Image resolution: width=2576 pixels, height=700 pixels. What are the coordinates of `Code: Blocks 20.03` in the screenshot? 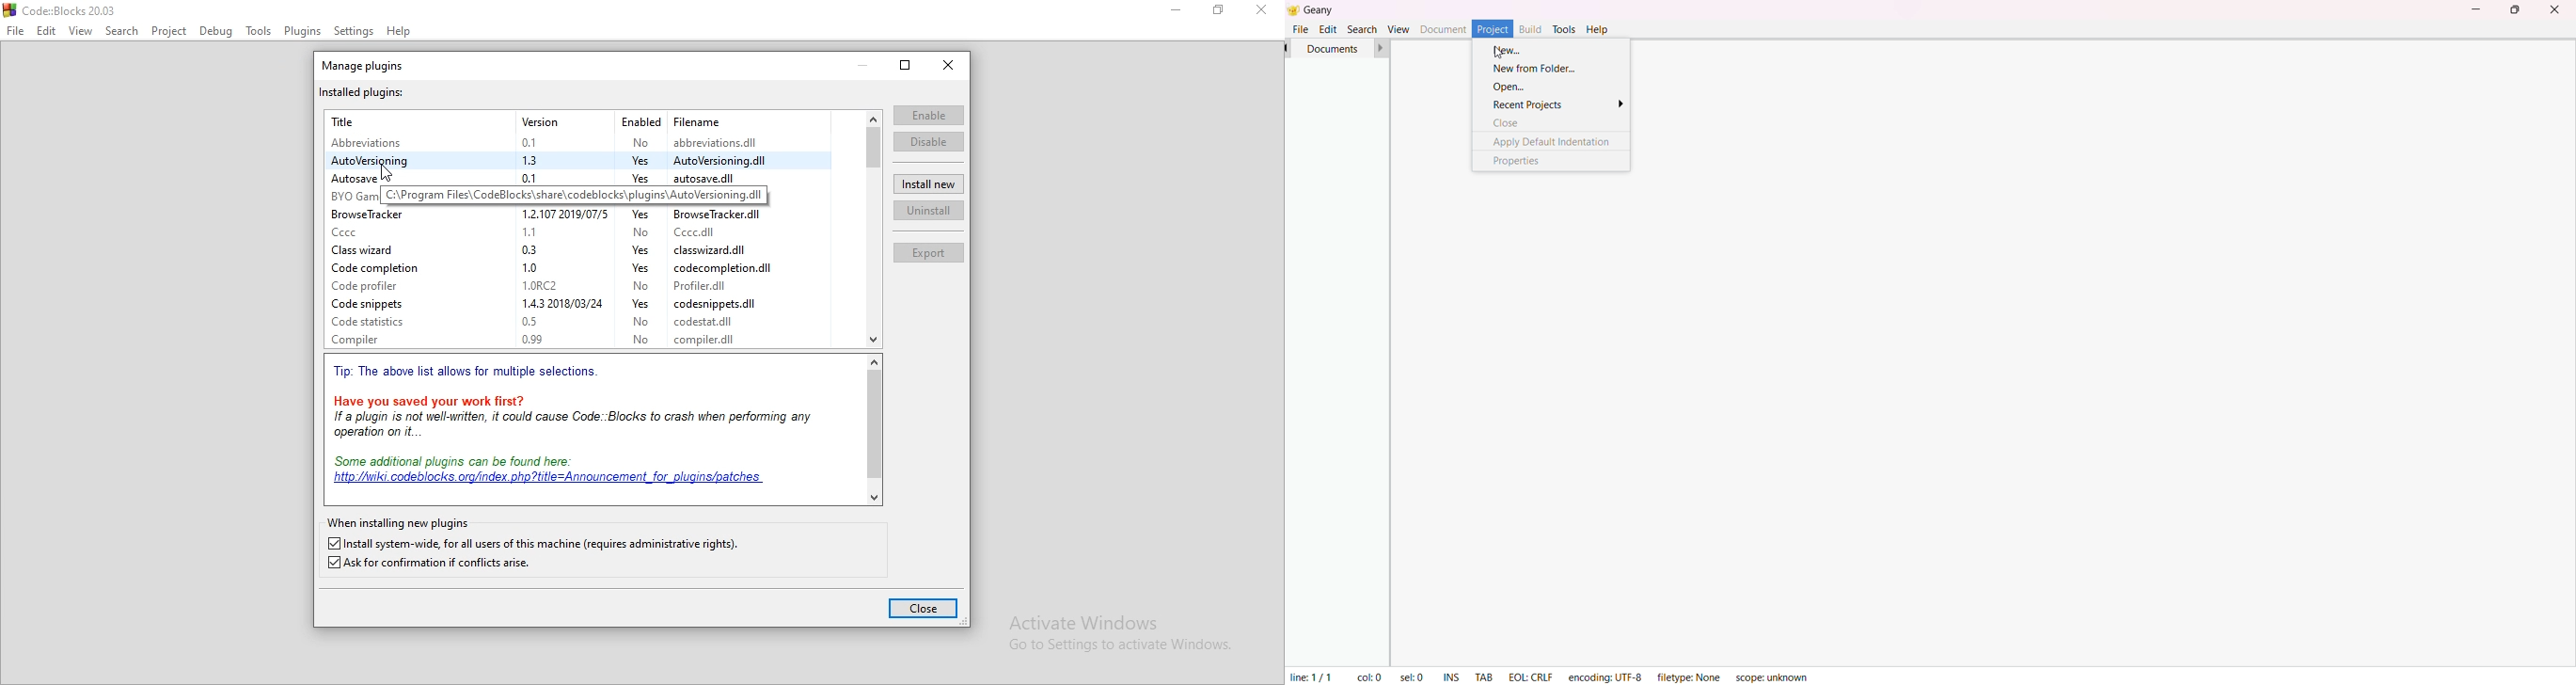 It's located at (72, 10).